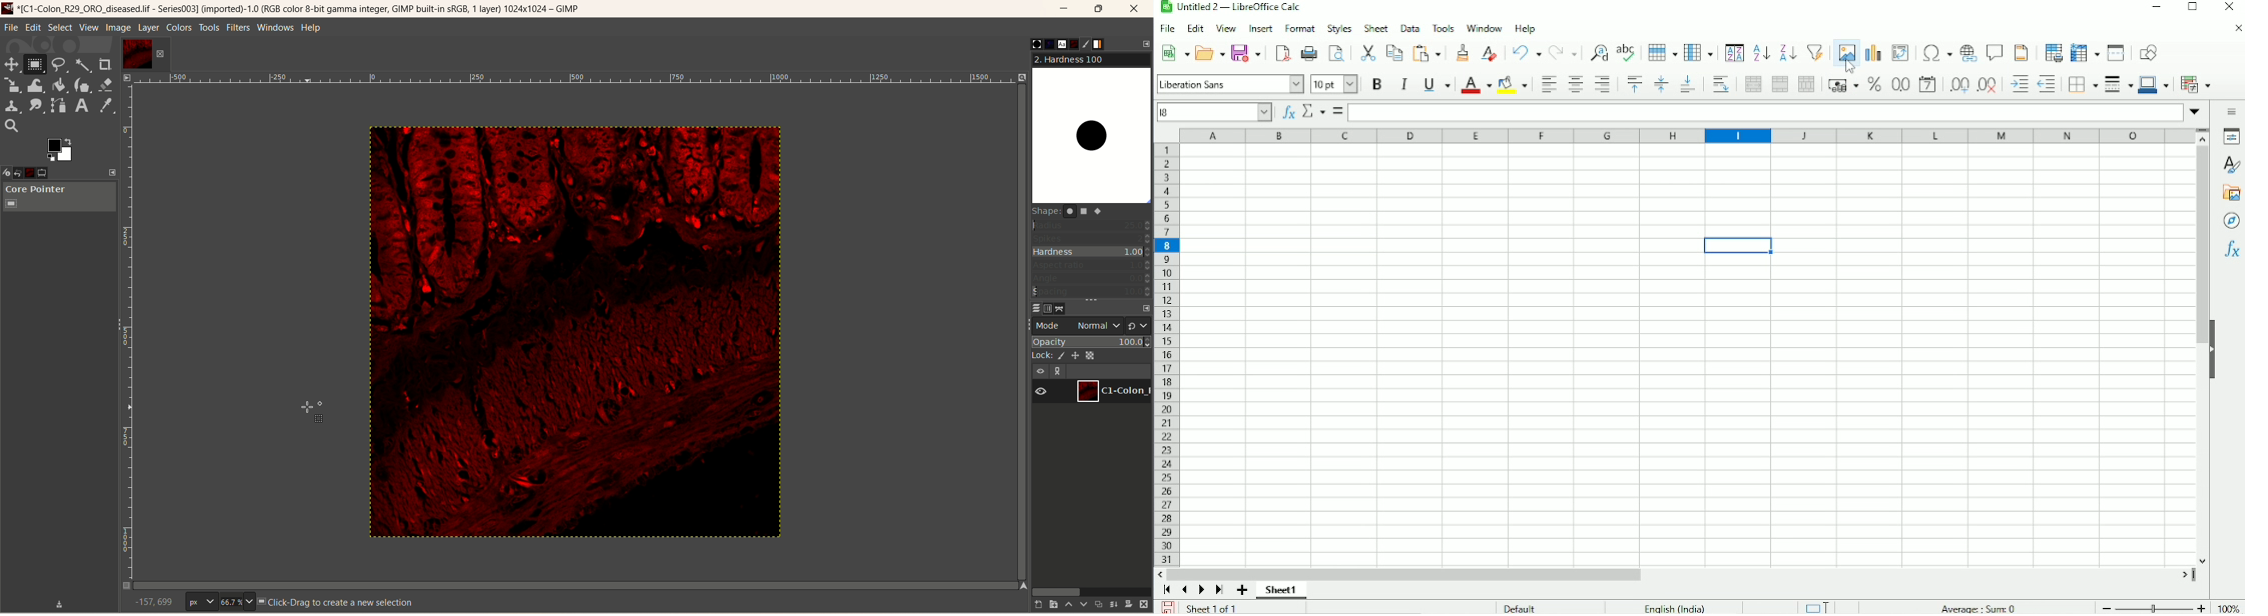 The height and width of the screenshot is (616, 2268). What do you see at coordinates (1512, 84) in the screenshot?
I see `Background color` at bounding box center [1512, 84].